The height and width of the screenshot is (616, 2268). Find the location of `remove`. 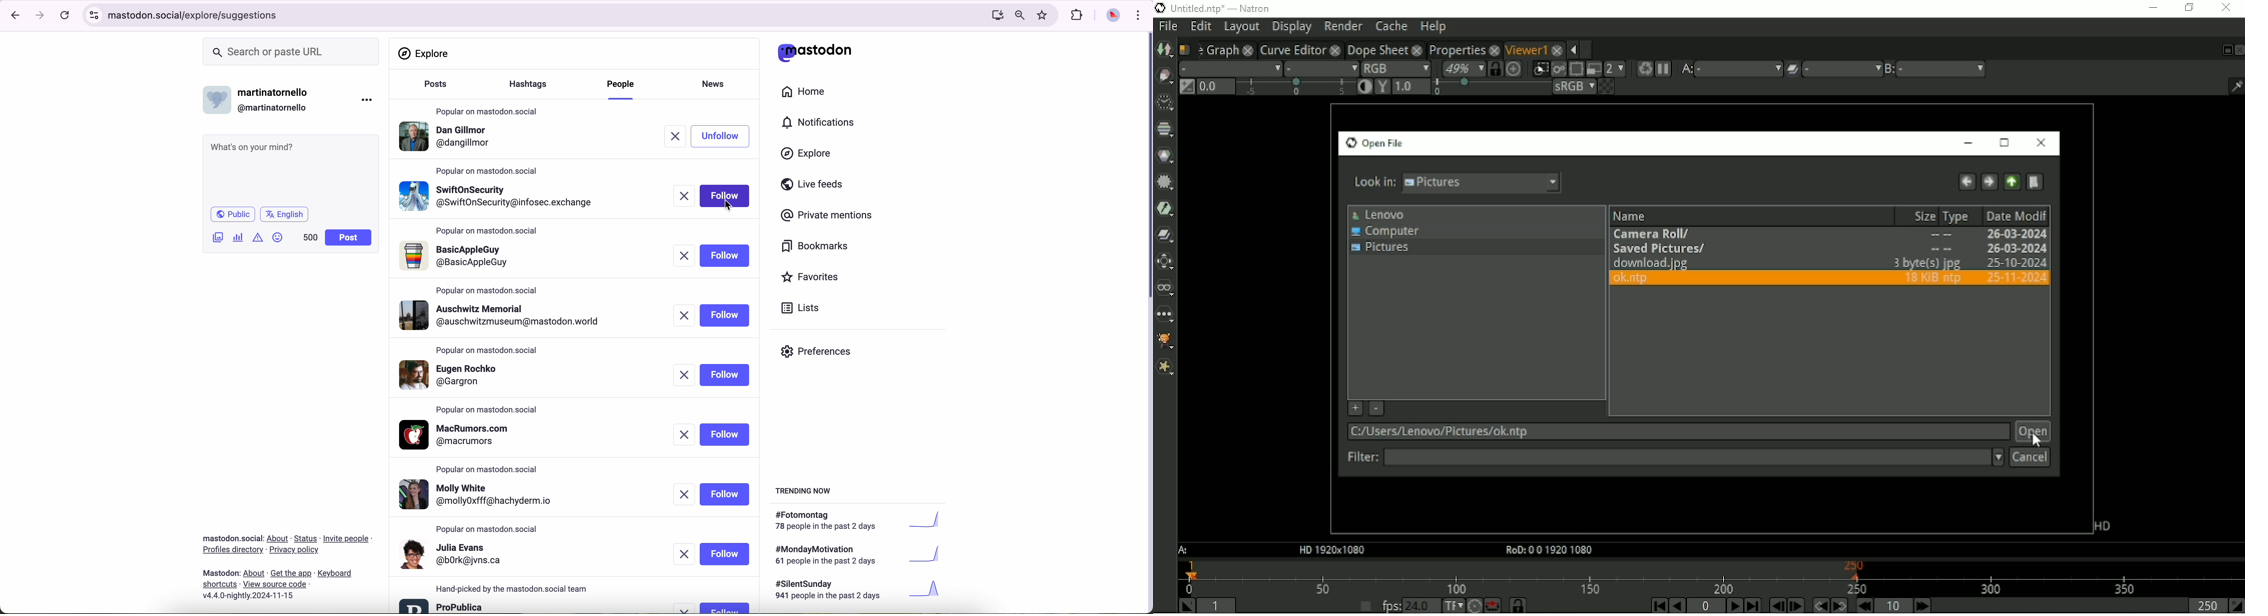

remove is located at coordinates (684, 435).